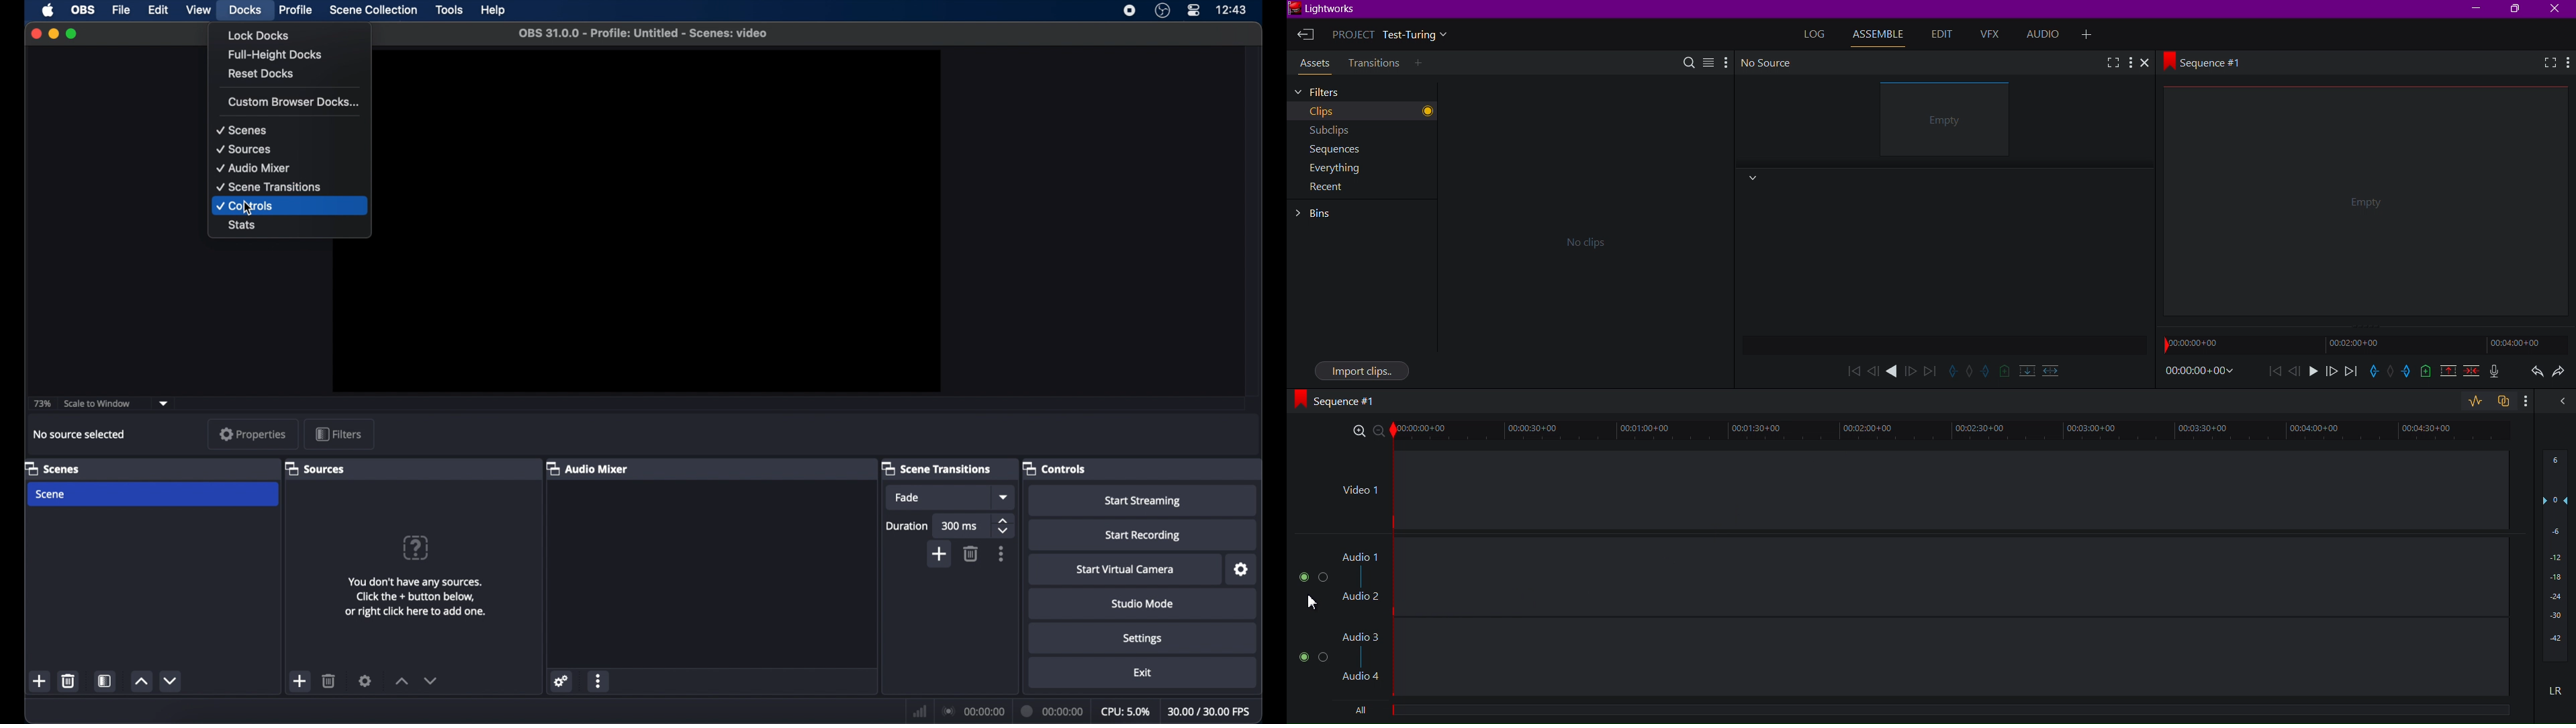  Describe the element at coordinates (198, 9) in the screenshot. I see `view` at that location.